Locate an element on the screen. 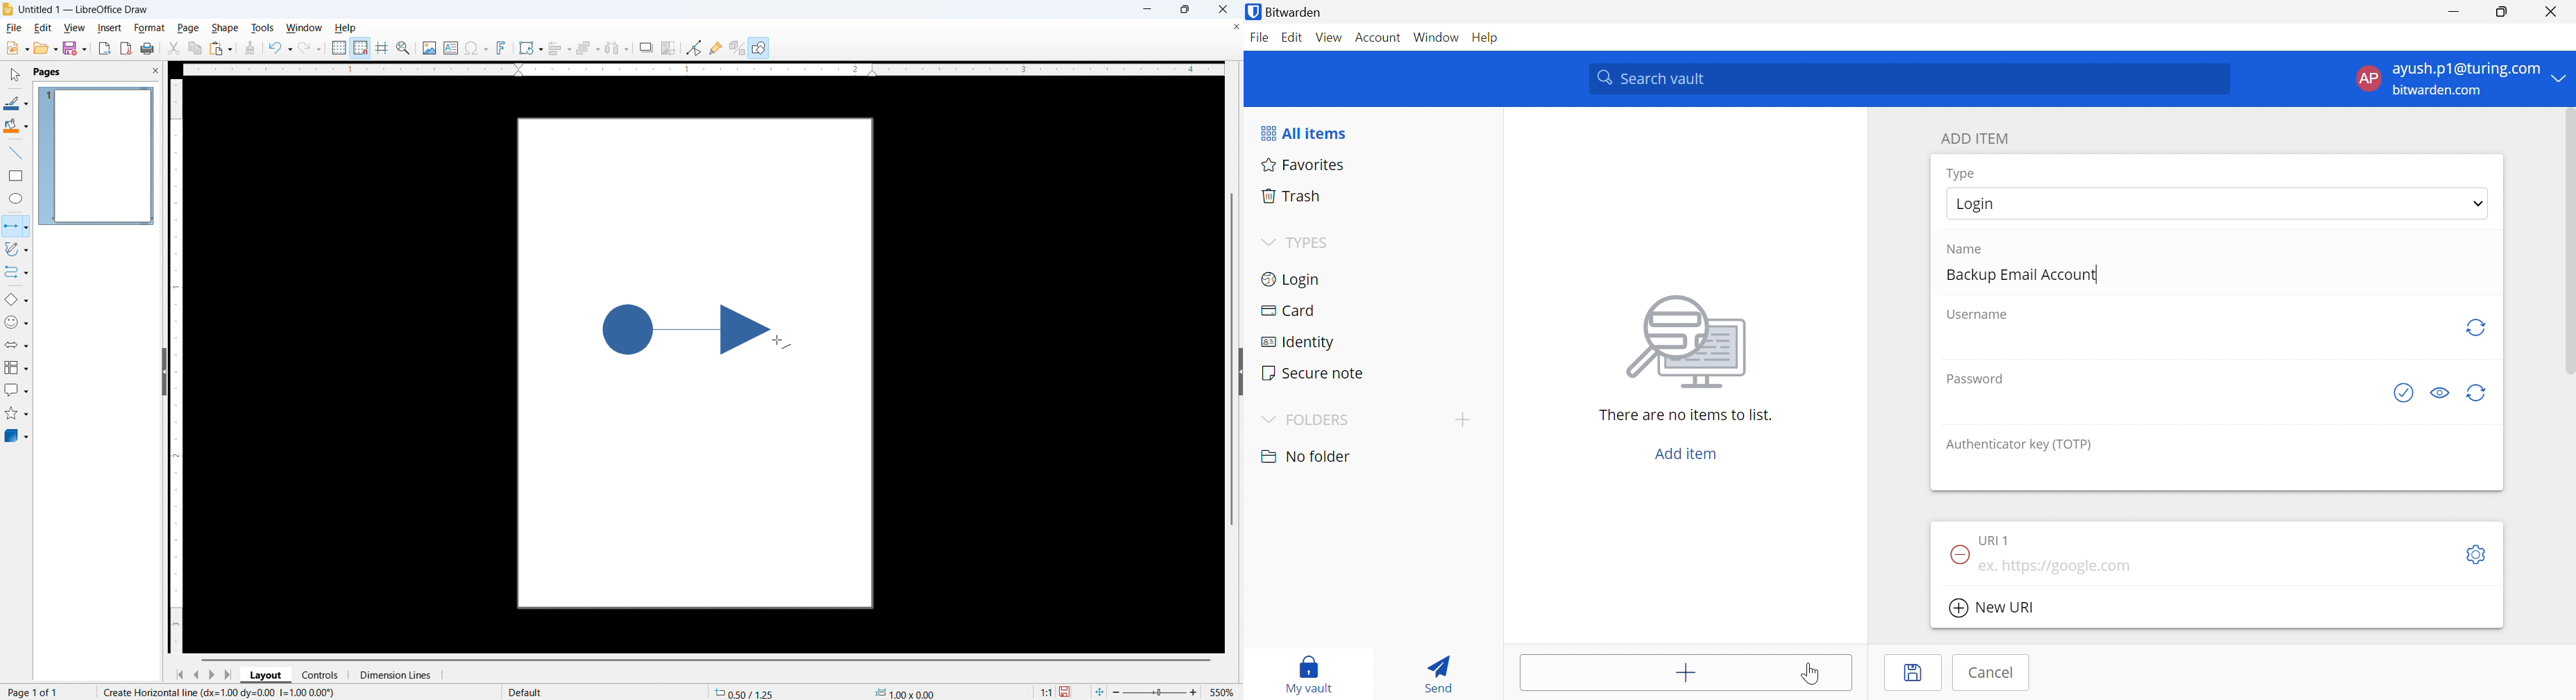 Image resolution: width=2576 pixels, height=700 pixels. Flow chart  is located at coordinates (16, 368).